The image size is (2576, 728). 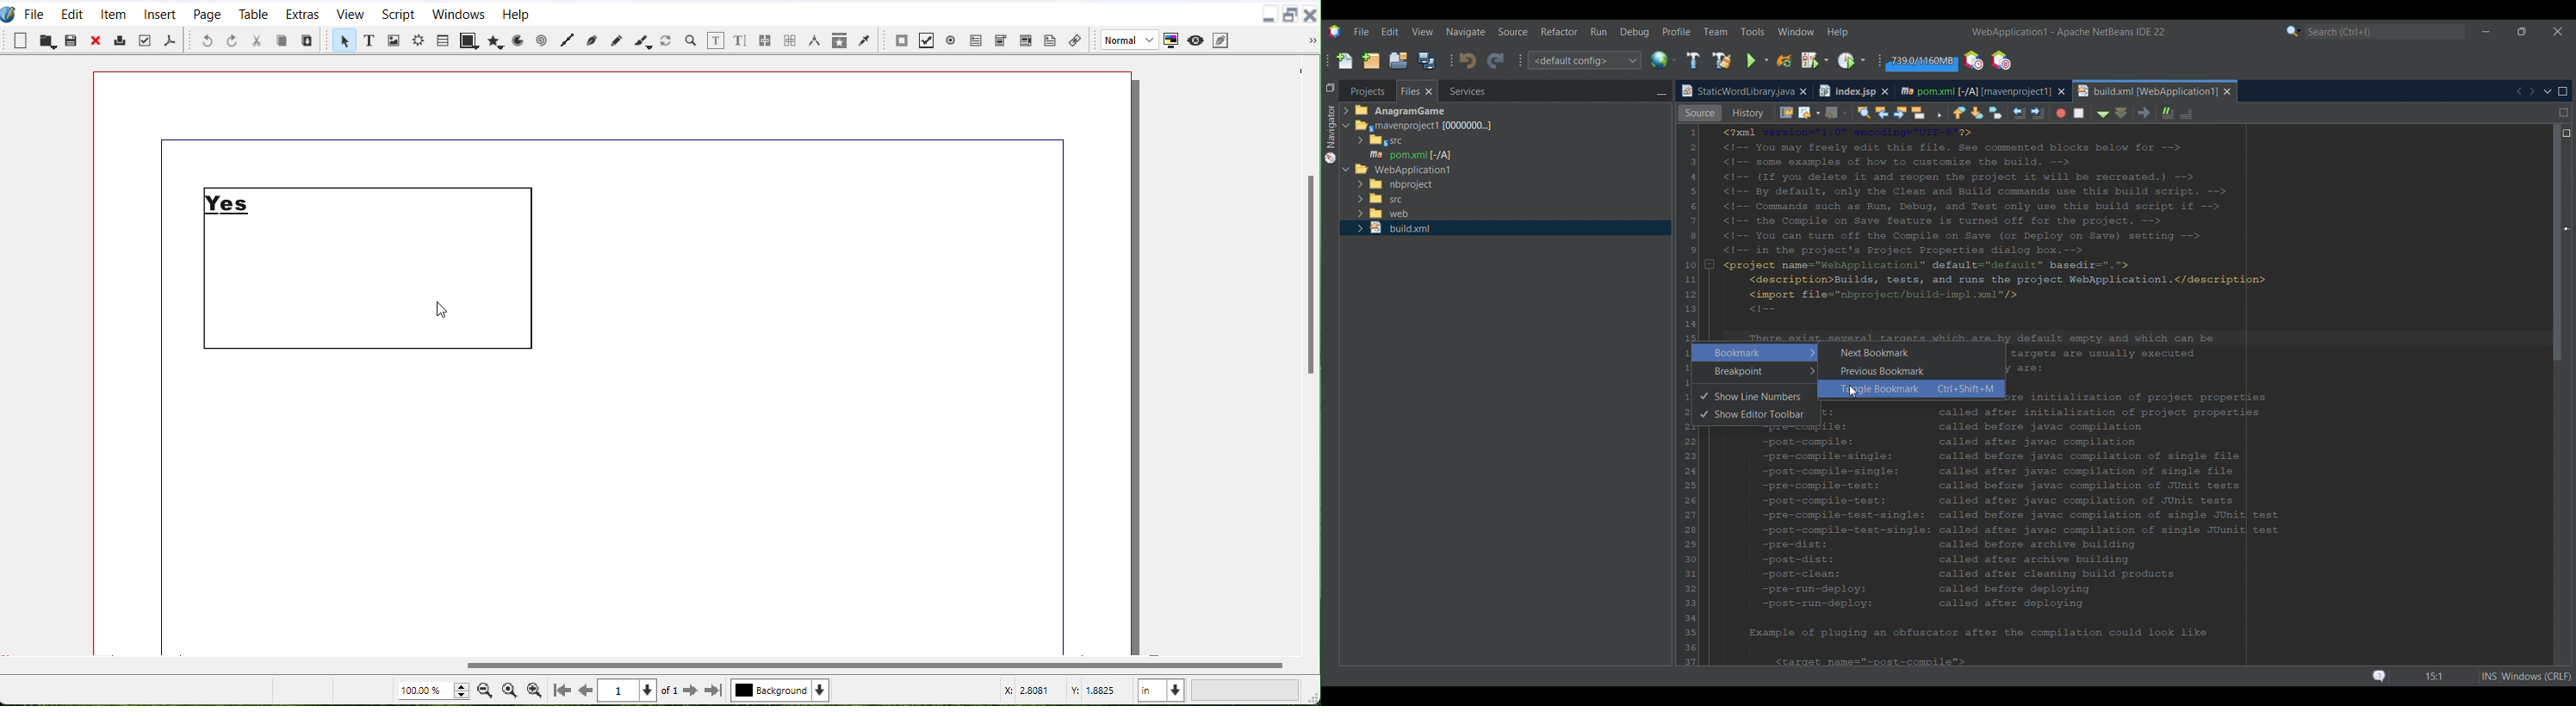 I want to click on Image Frame, so click(x=393, y=40).